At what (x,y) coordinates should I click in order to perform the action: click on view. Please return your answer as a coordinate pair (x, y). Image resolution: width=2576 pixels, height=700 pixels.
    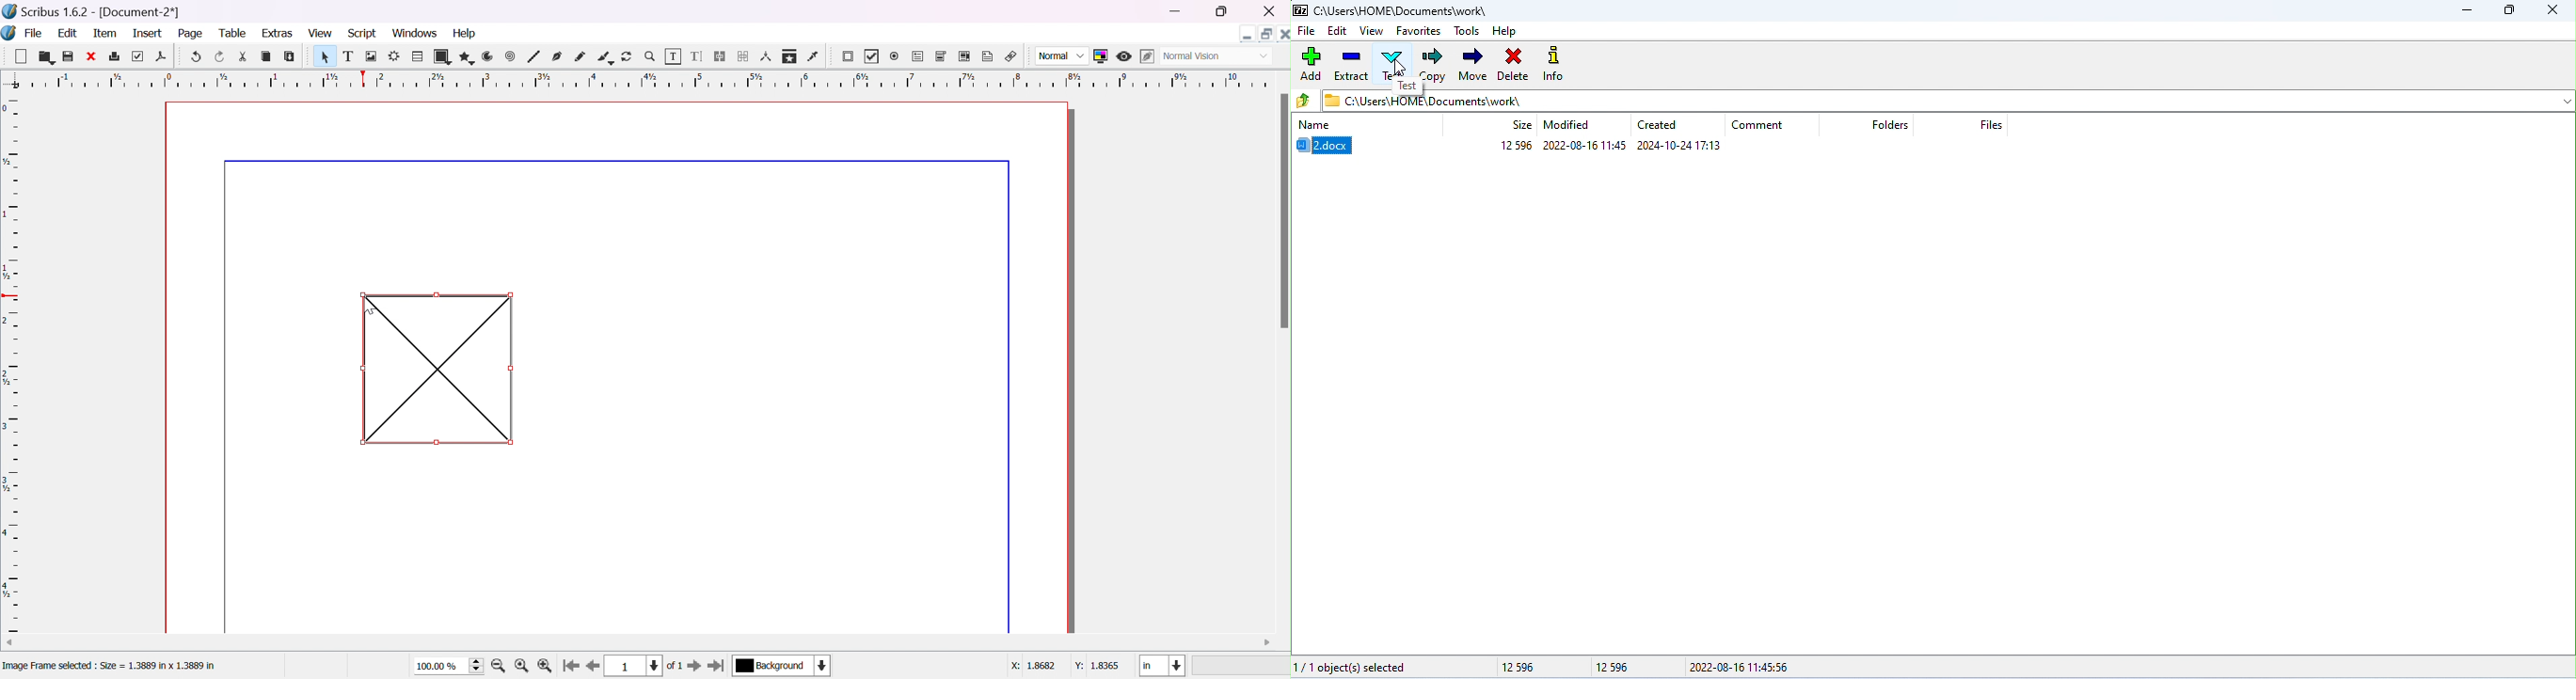
    Looking at the image, I should click on (318, 32).